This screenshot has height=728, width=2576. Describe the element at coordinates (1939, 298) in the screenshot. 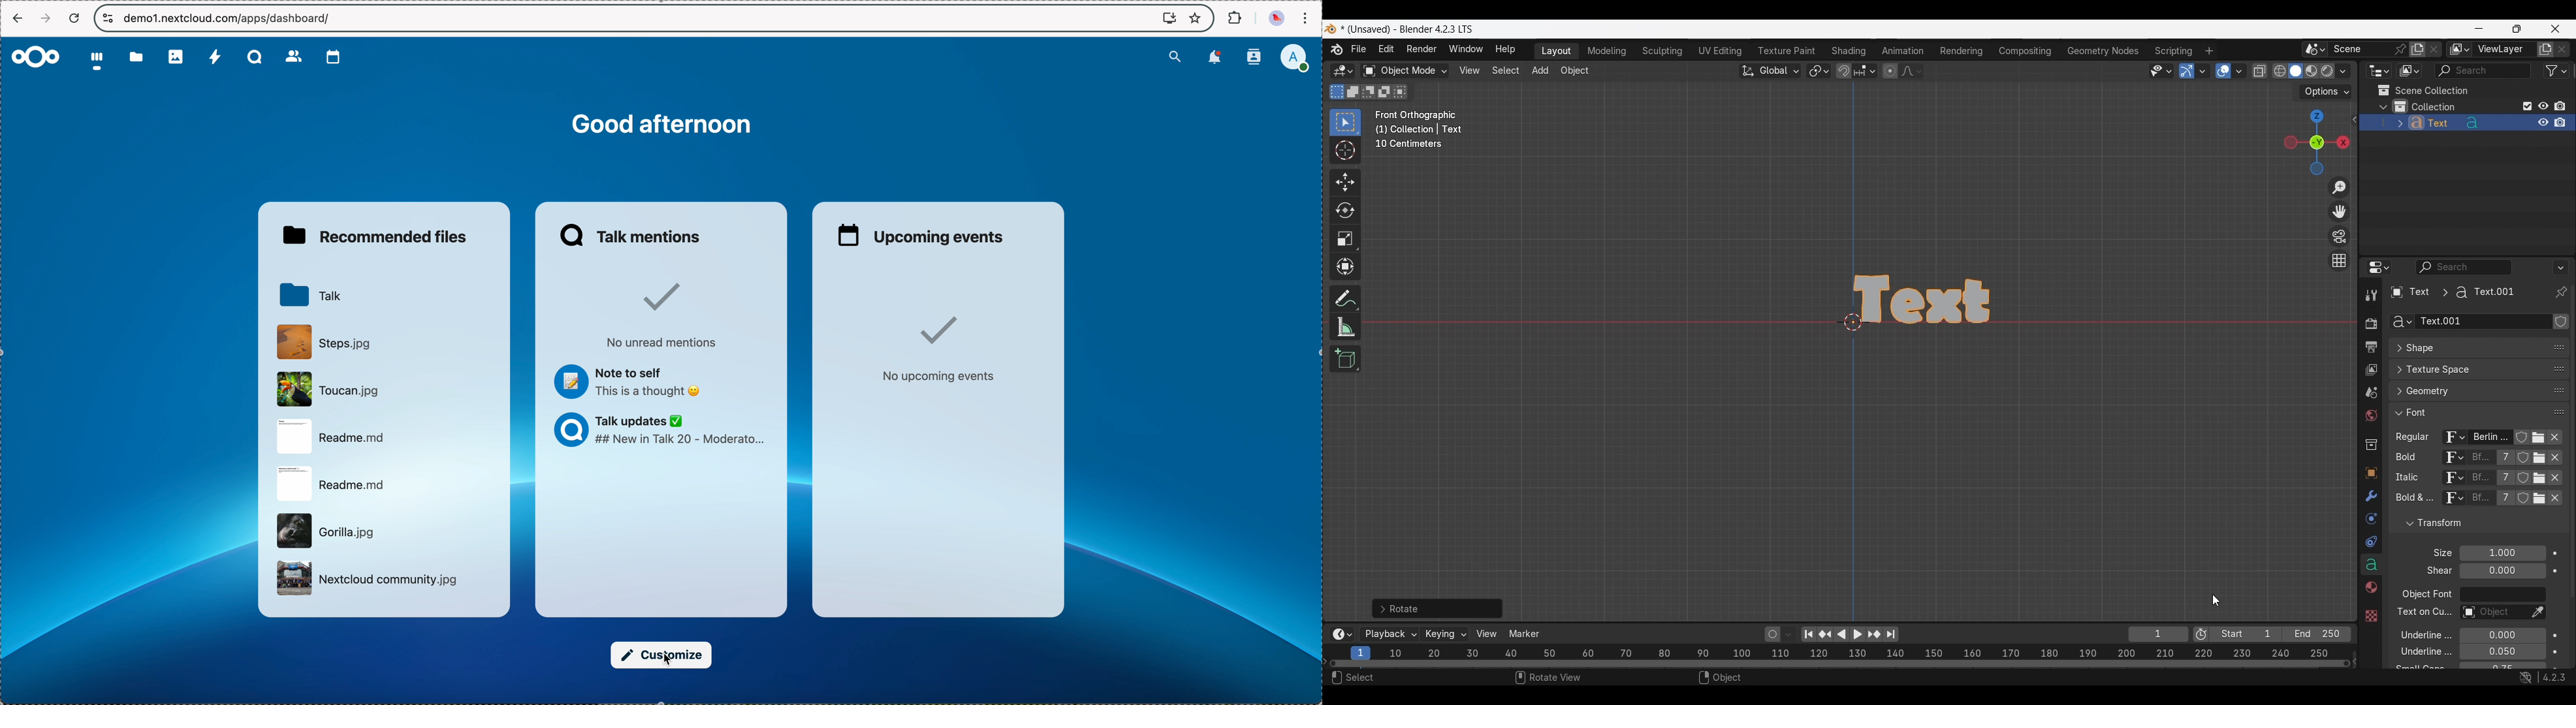

I see `Text object changed to bold` at that location.